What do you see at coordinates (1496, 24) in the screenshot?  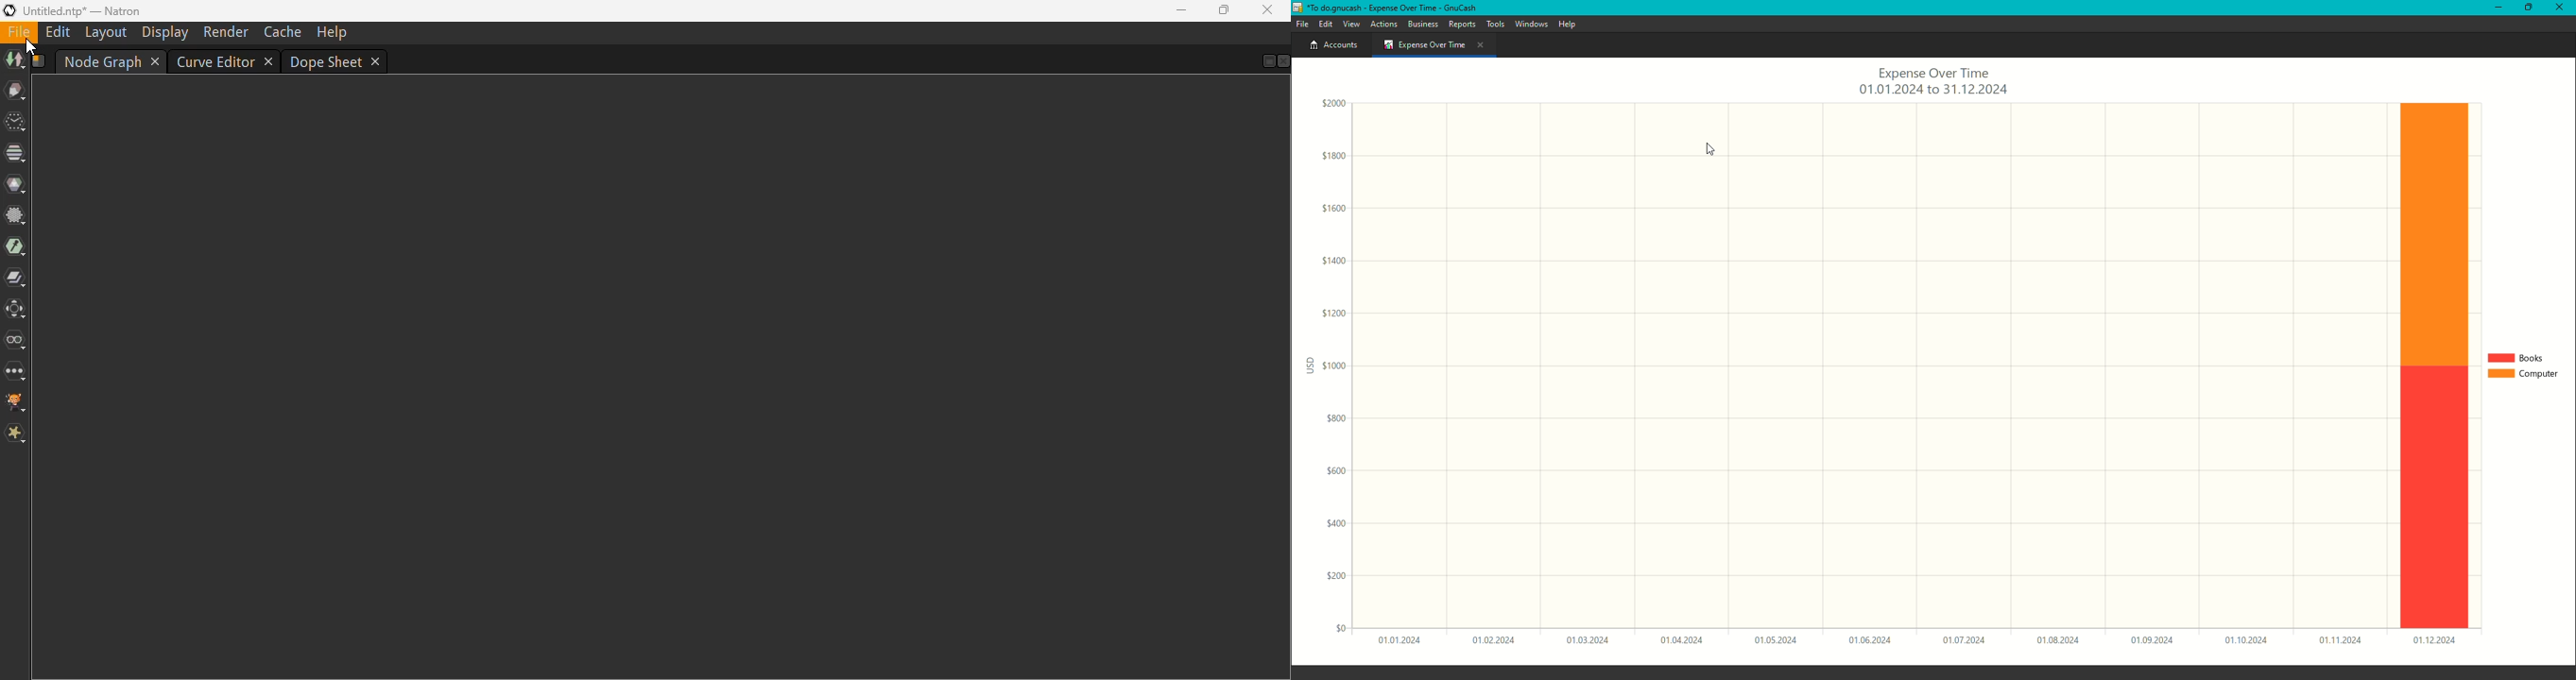 I see `Tools` at bounding box center [1496, 24].